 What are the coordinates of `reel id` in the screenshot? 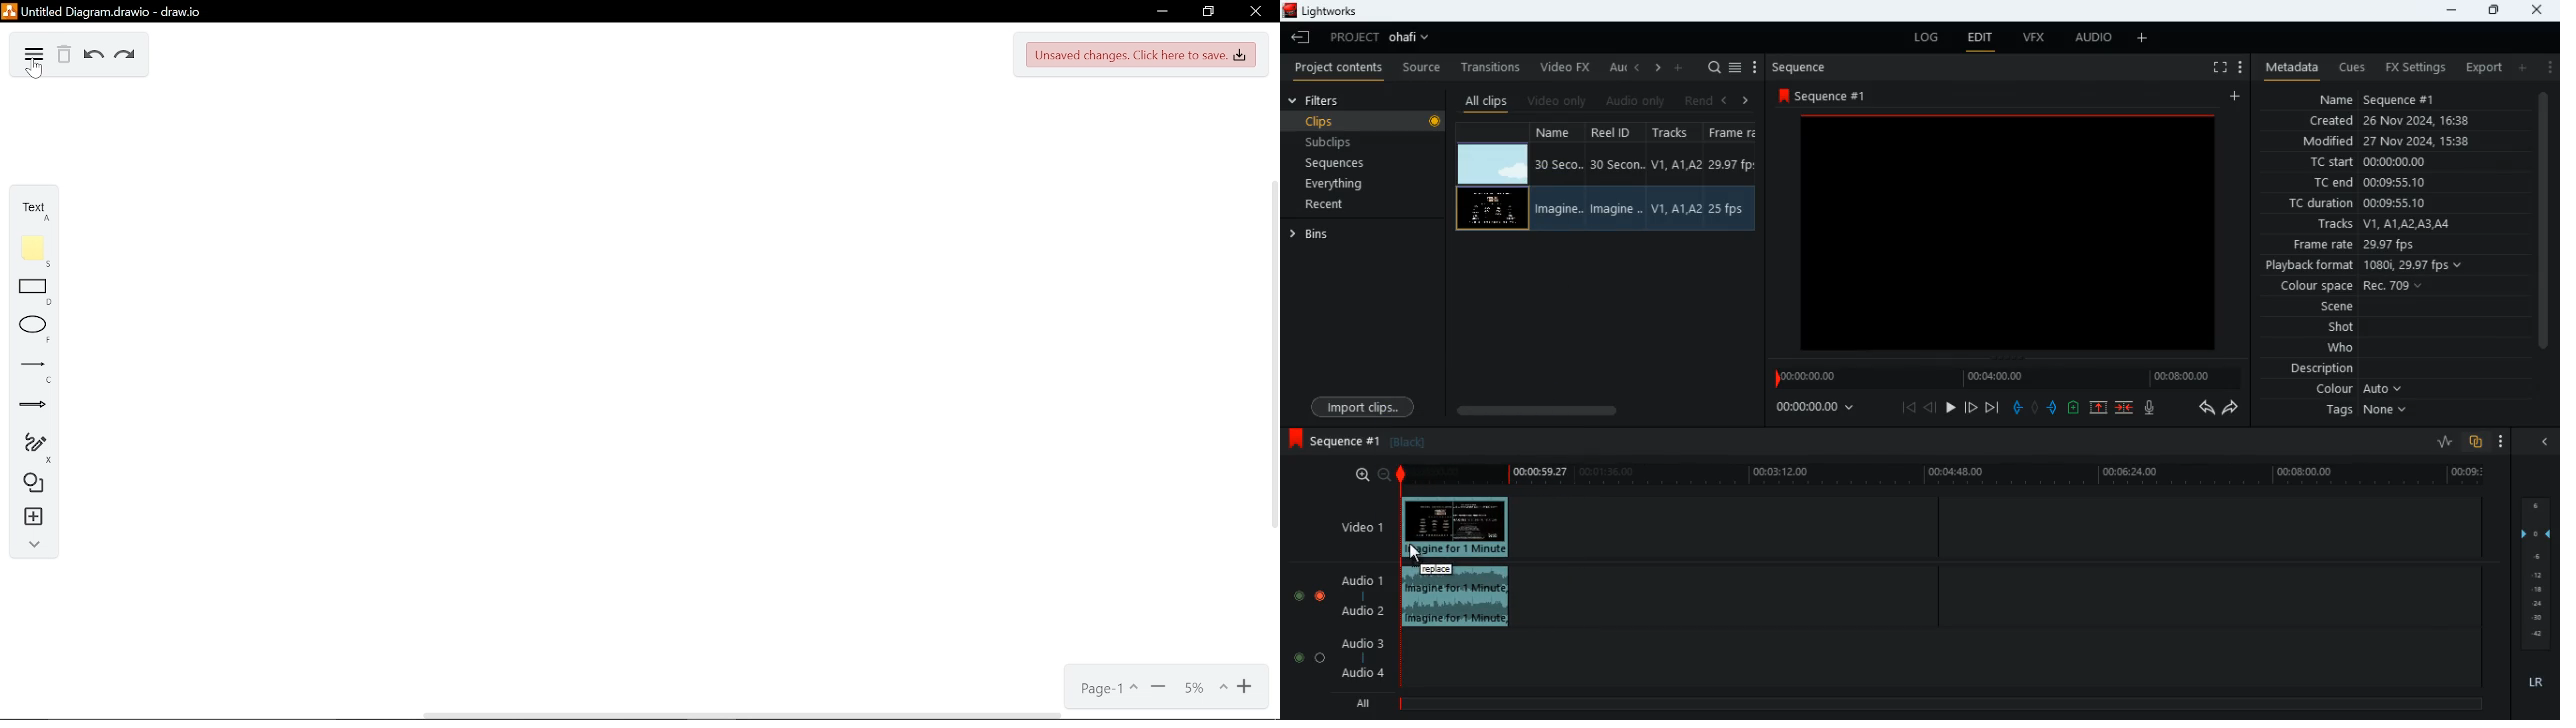 It's located at (1617, 178).